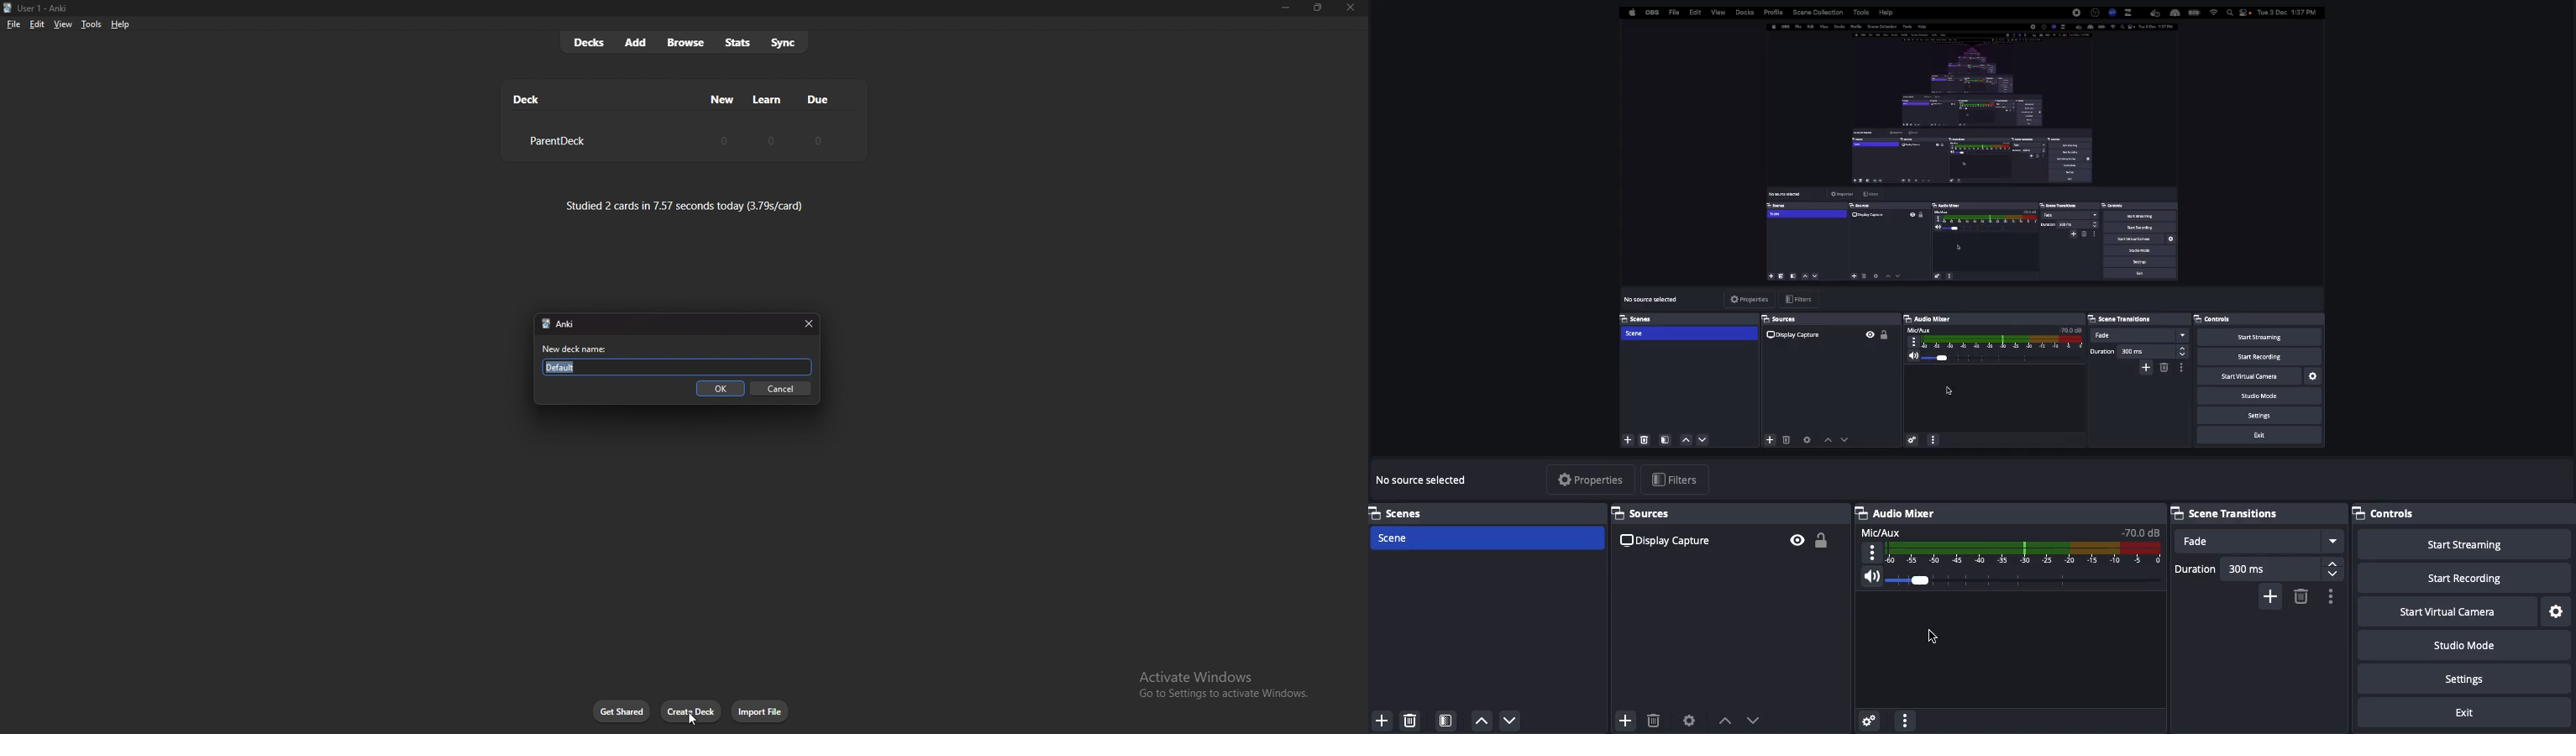 The image size is (2576, 756). What do you see at coordinates (2259, 541) in the screenshot?
I see `Fade` at bounding box center [2259, 541].